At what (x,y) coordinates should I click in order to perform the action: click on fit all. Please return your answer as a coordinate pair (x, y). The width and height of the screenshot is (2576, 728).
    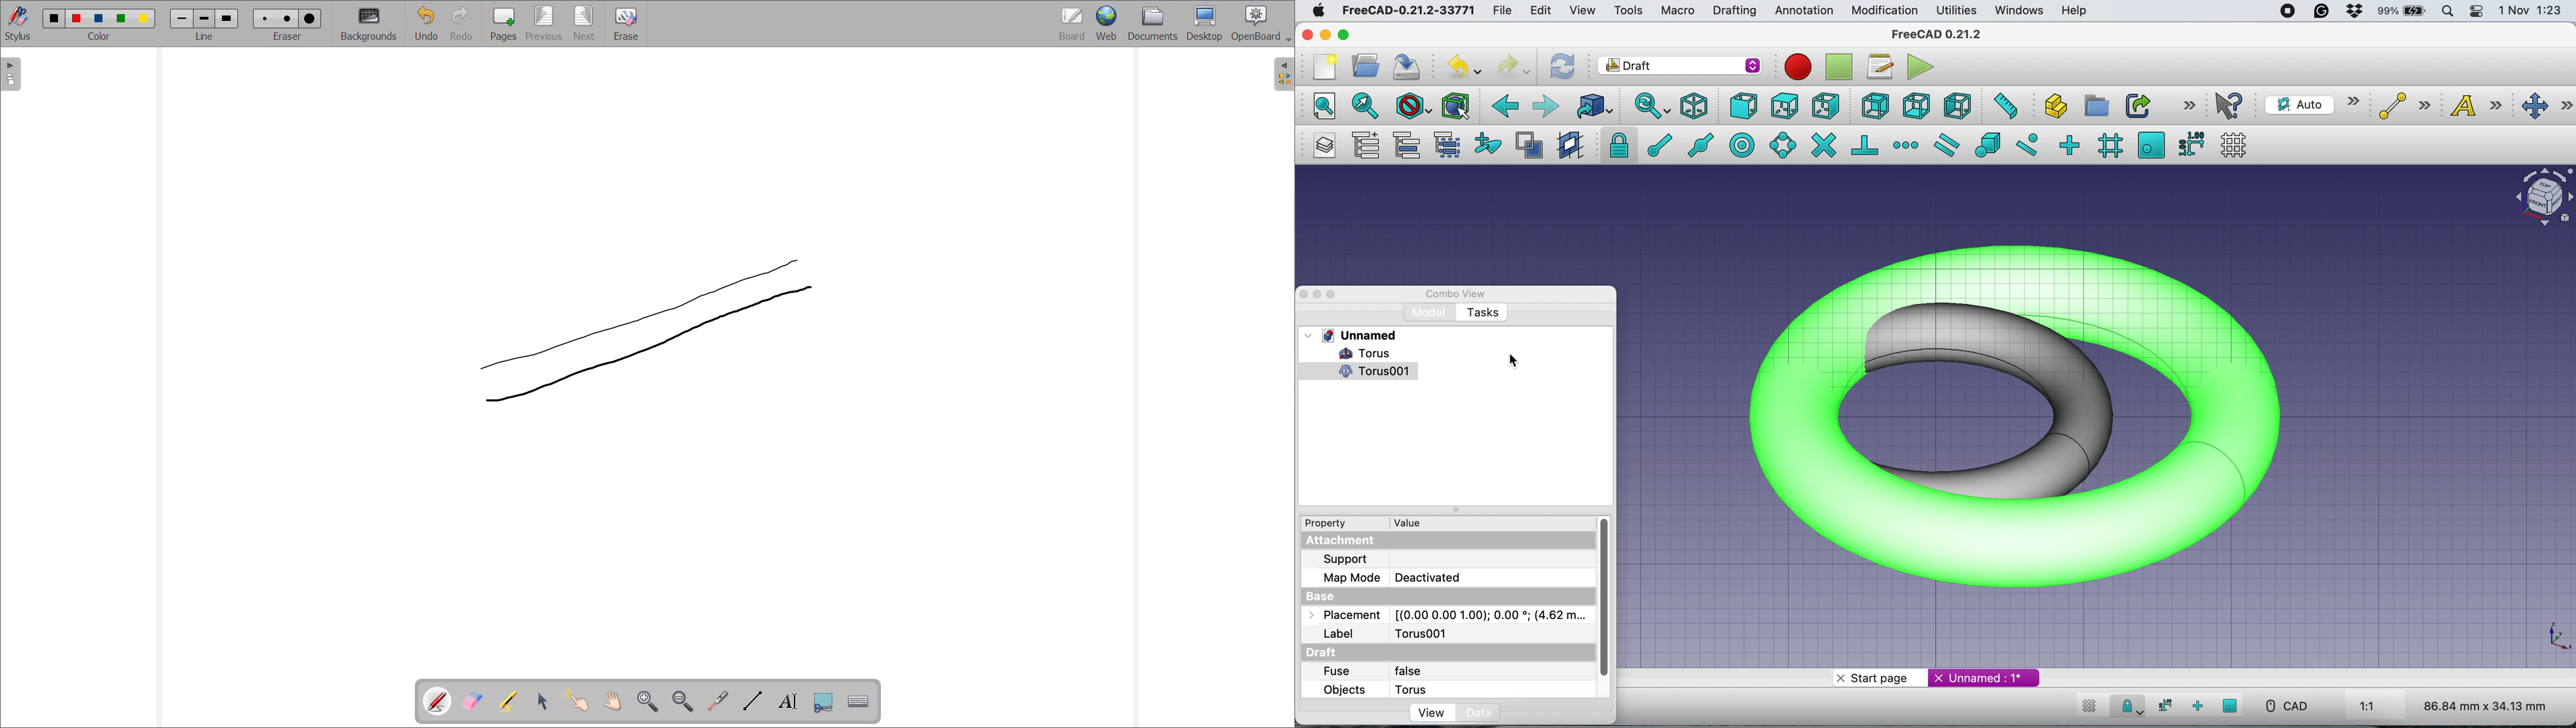
    Looking at the image, I should click on (1322, 108).